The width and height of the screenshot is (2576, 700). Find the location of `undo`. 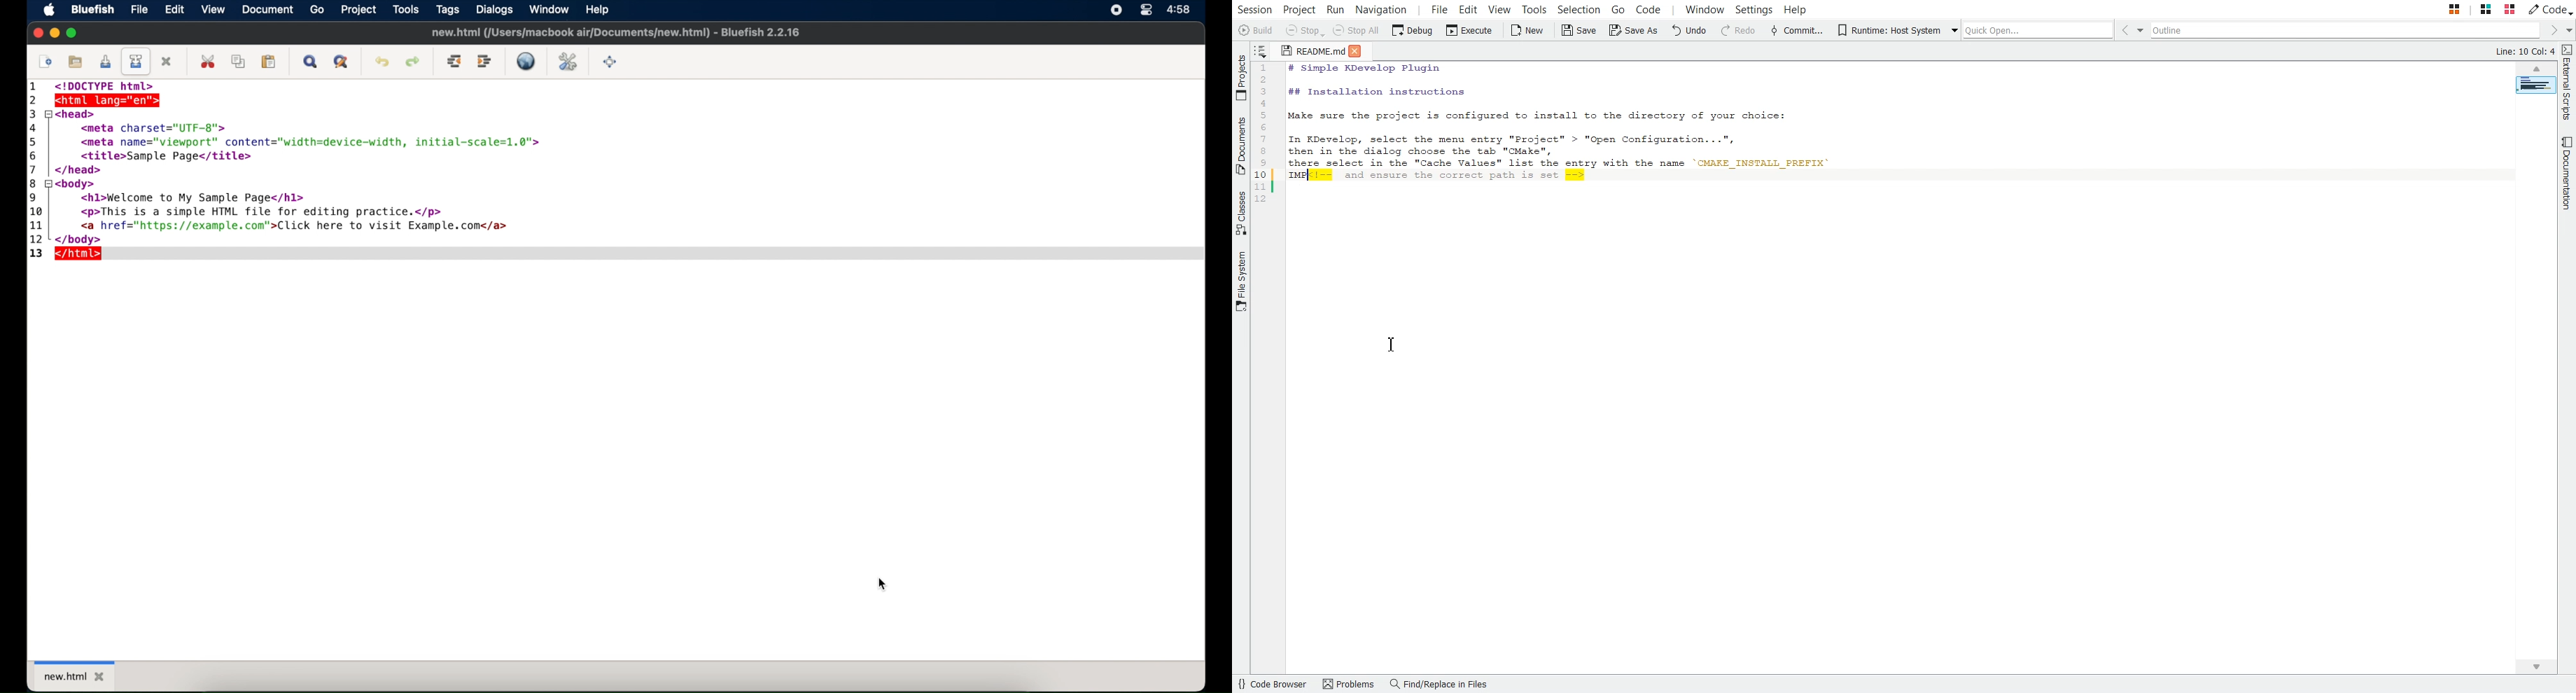

undo is located at coordinates (382, 62).